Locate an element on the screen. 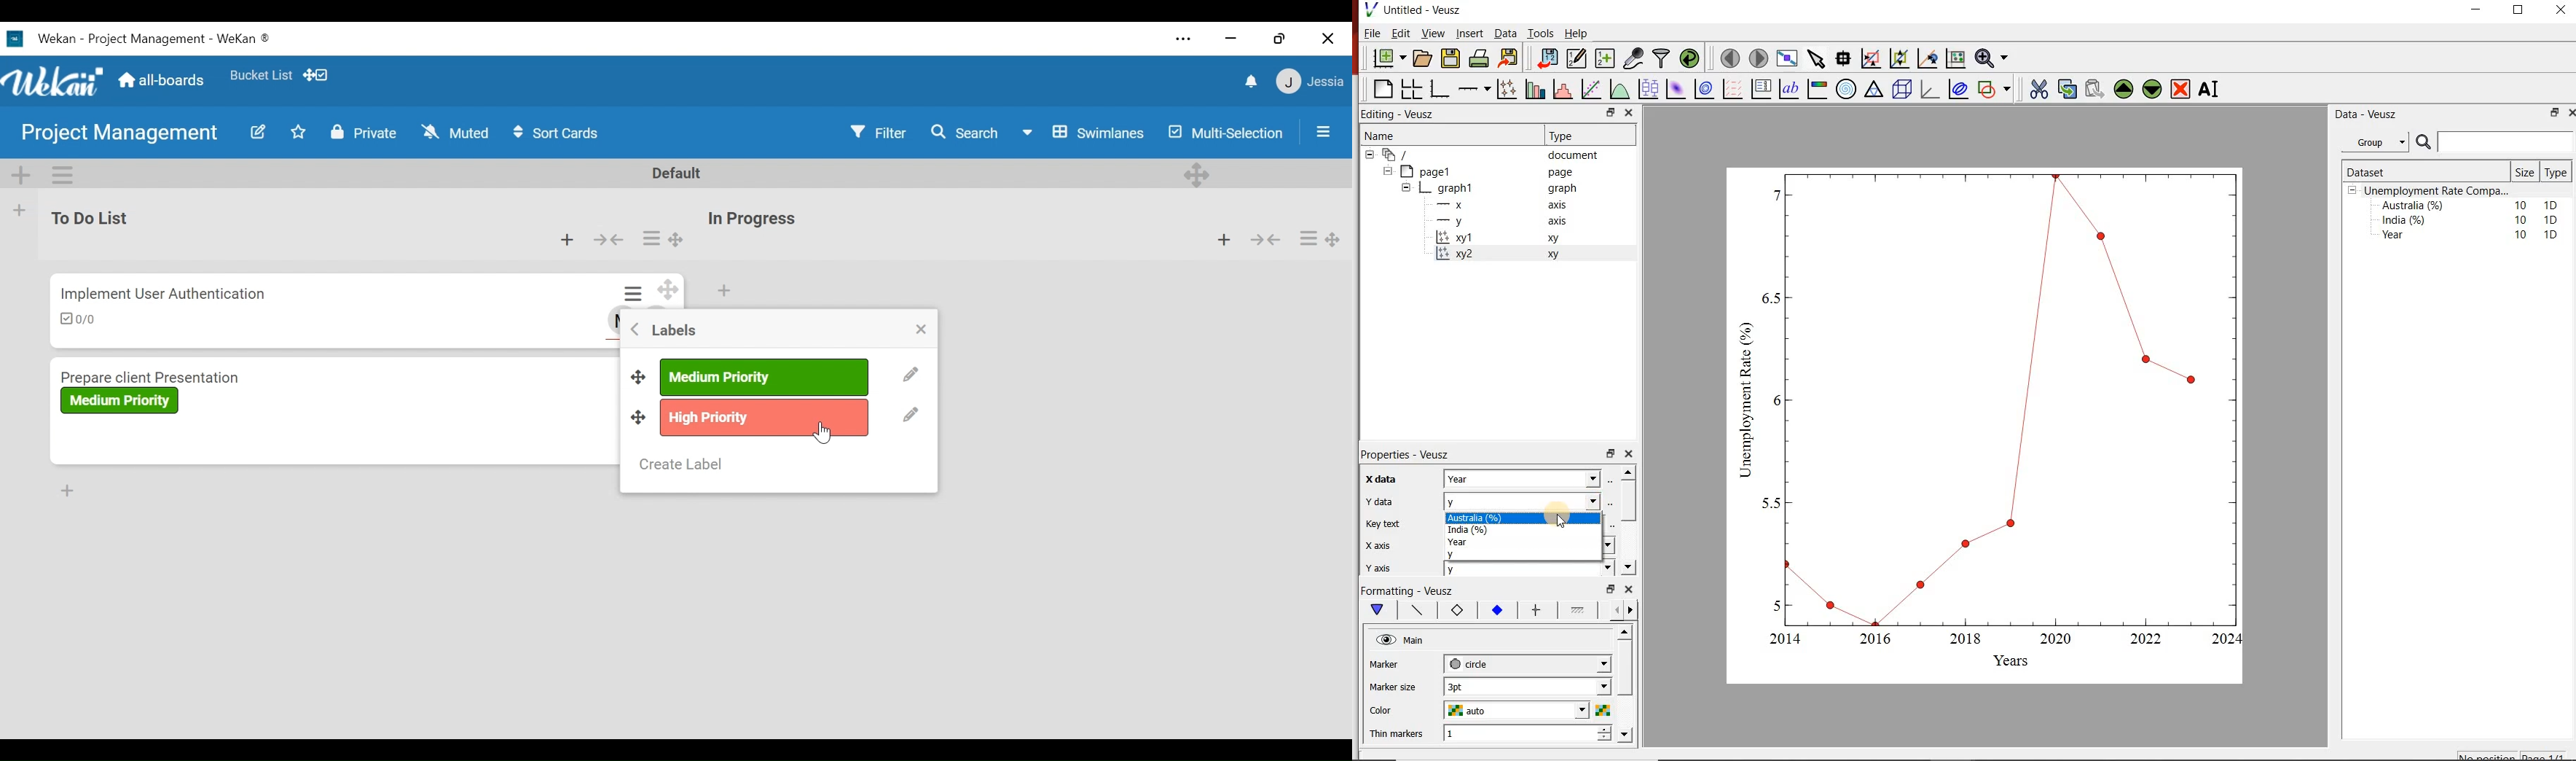 The image size is (2576, 784). India (%) is located at coordinates (1520, 531).